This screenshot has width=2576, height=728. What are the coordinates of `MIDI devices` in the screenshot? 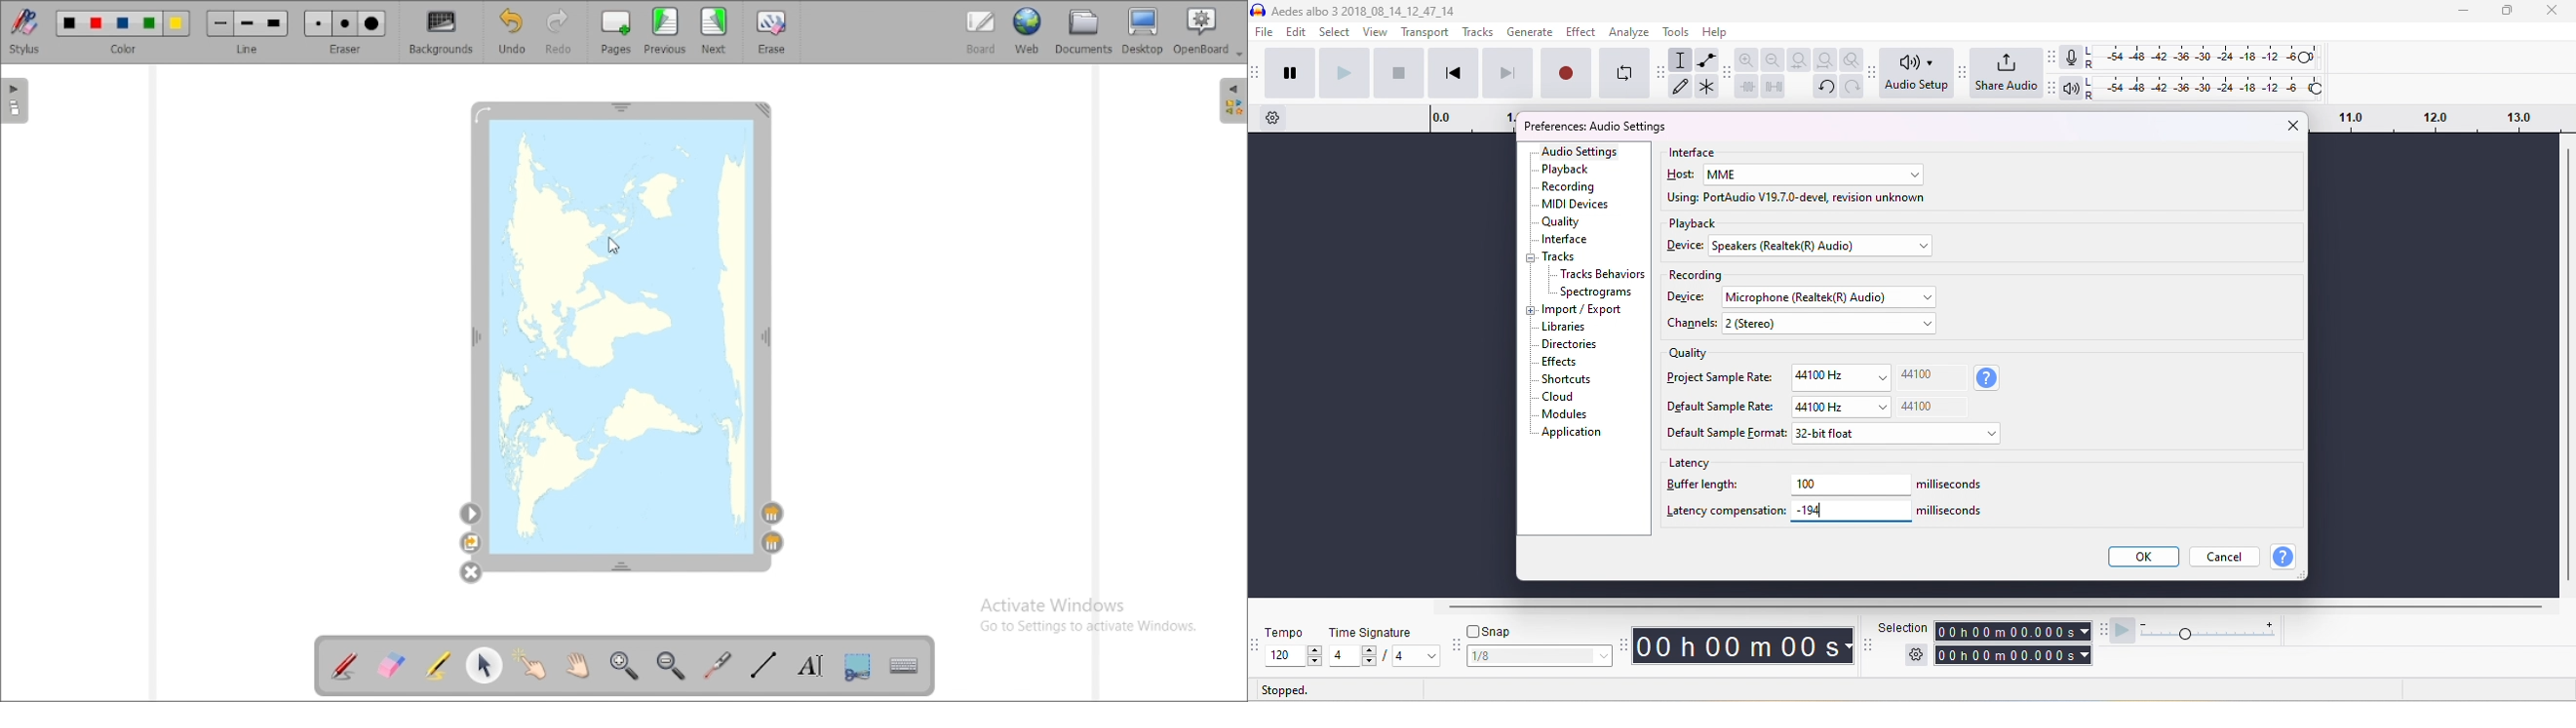 It's located at (1578, 205).